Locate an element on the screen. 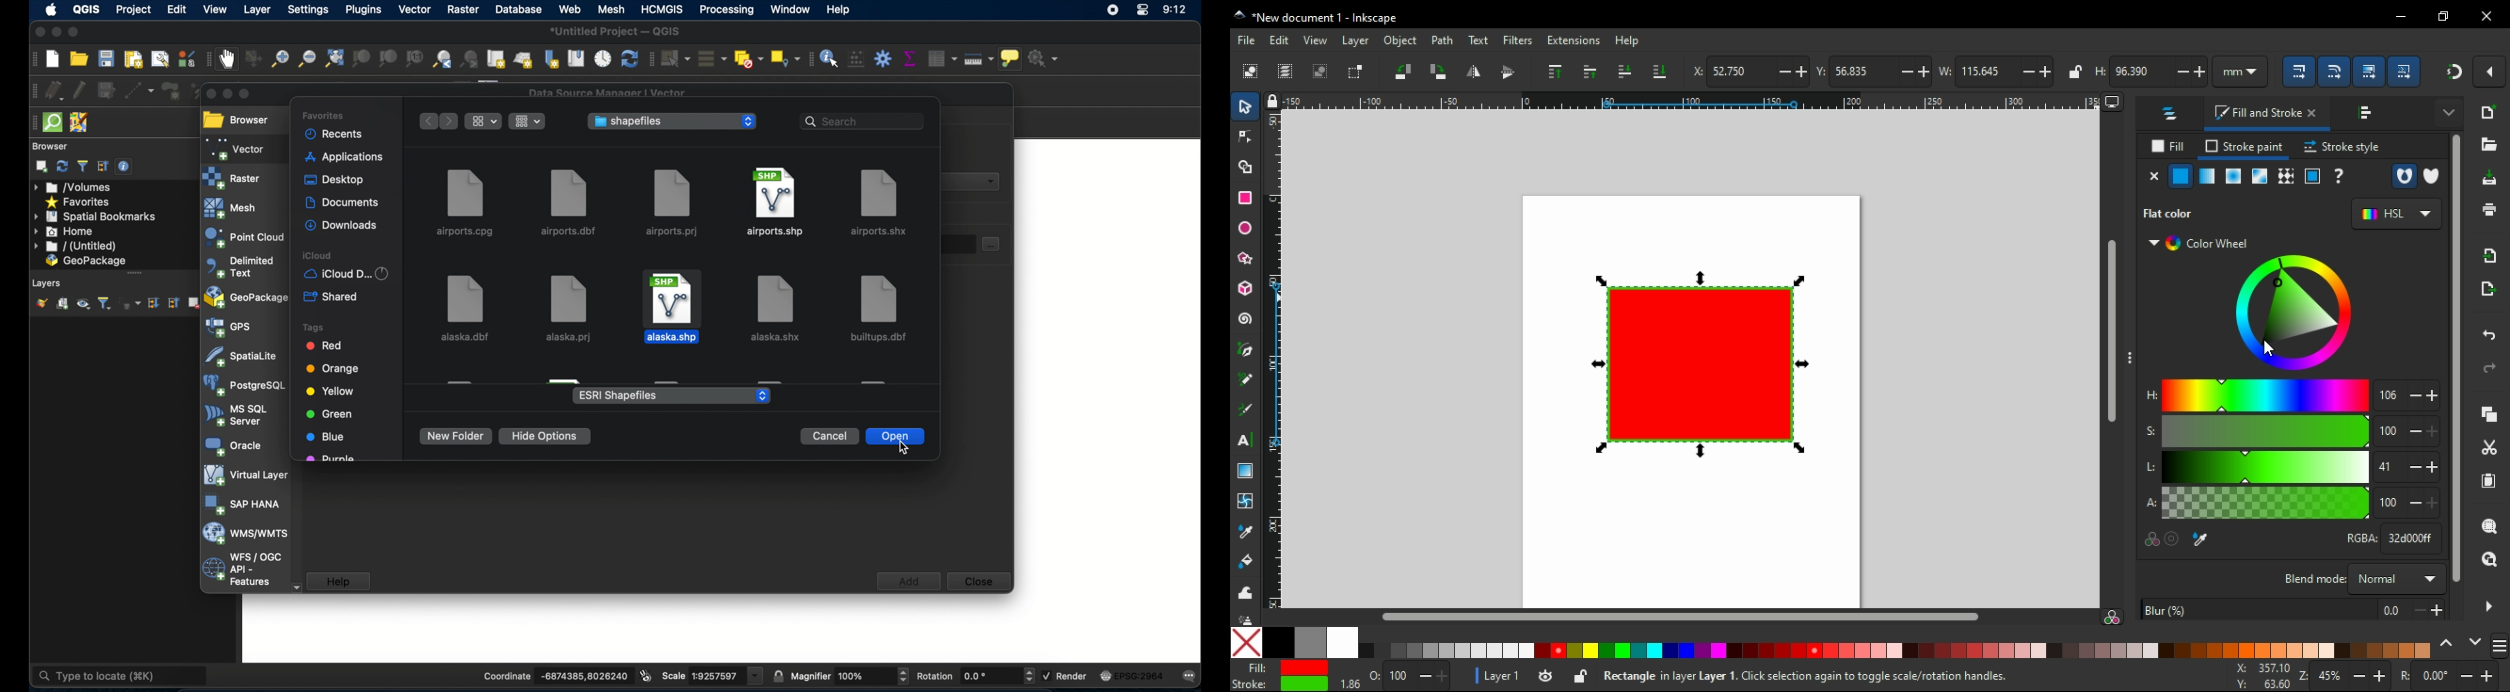  raster is located at coordinates (461, 10).